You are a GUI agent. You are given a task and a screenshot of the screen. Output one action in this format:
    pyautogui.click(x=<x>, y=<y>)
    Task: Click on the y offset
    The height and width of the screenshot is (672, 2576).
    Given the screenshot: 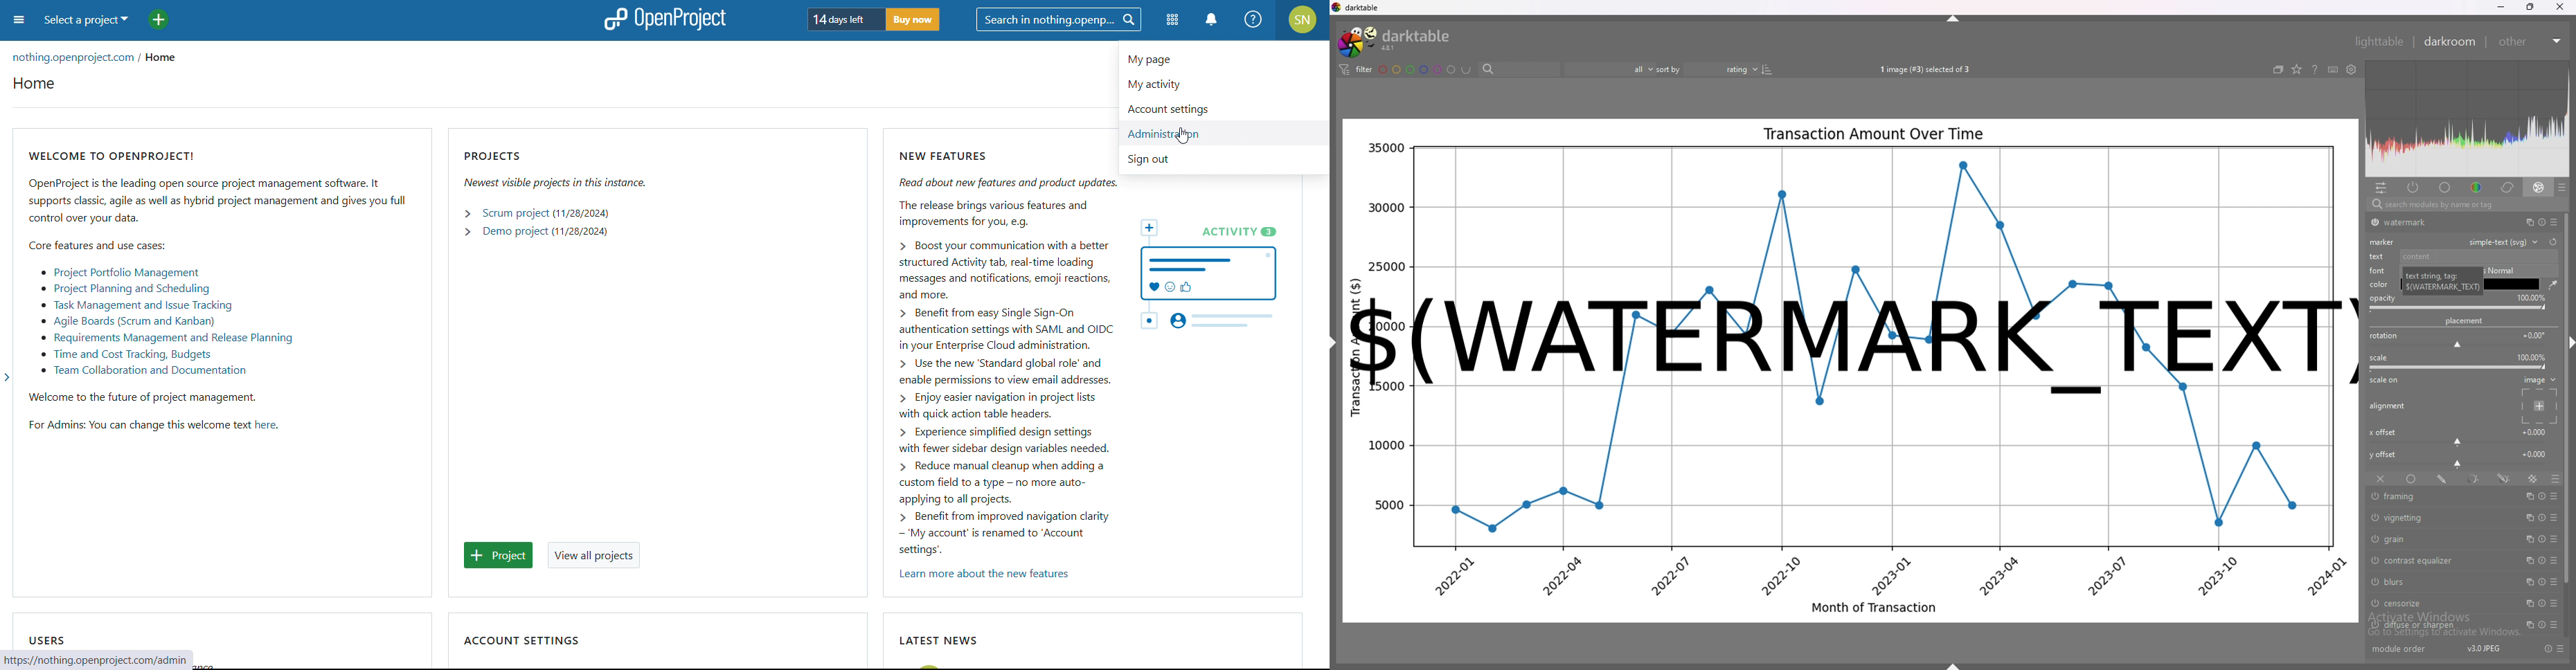 What is the action you would take?
    pyautogui.click(x=2385, y=454)
    